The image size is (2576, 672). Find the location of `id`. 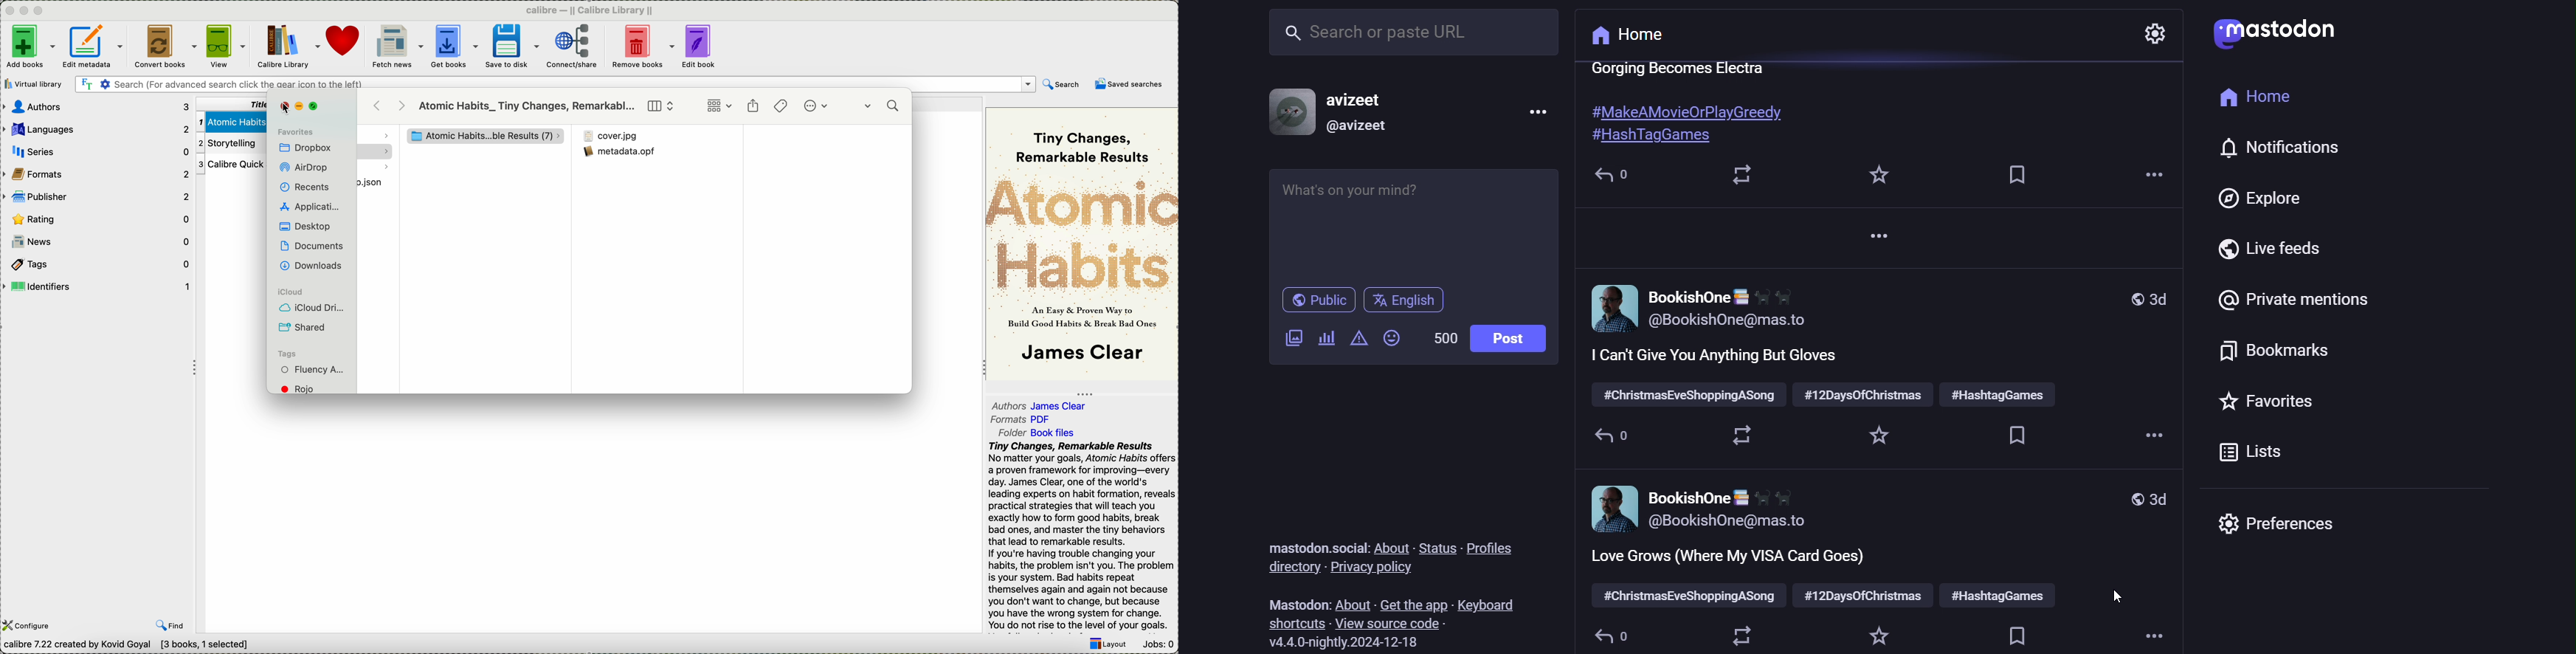

id is located at coordinates (1358, 127).